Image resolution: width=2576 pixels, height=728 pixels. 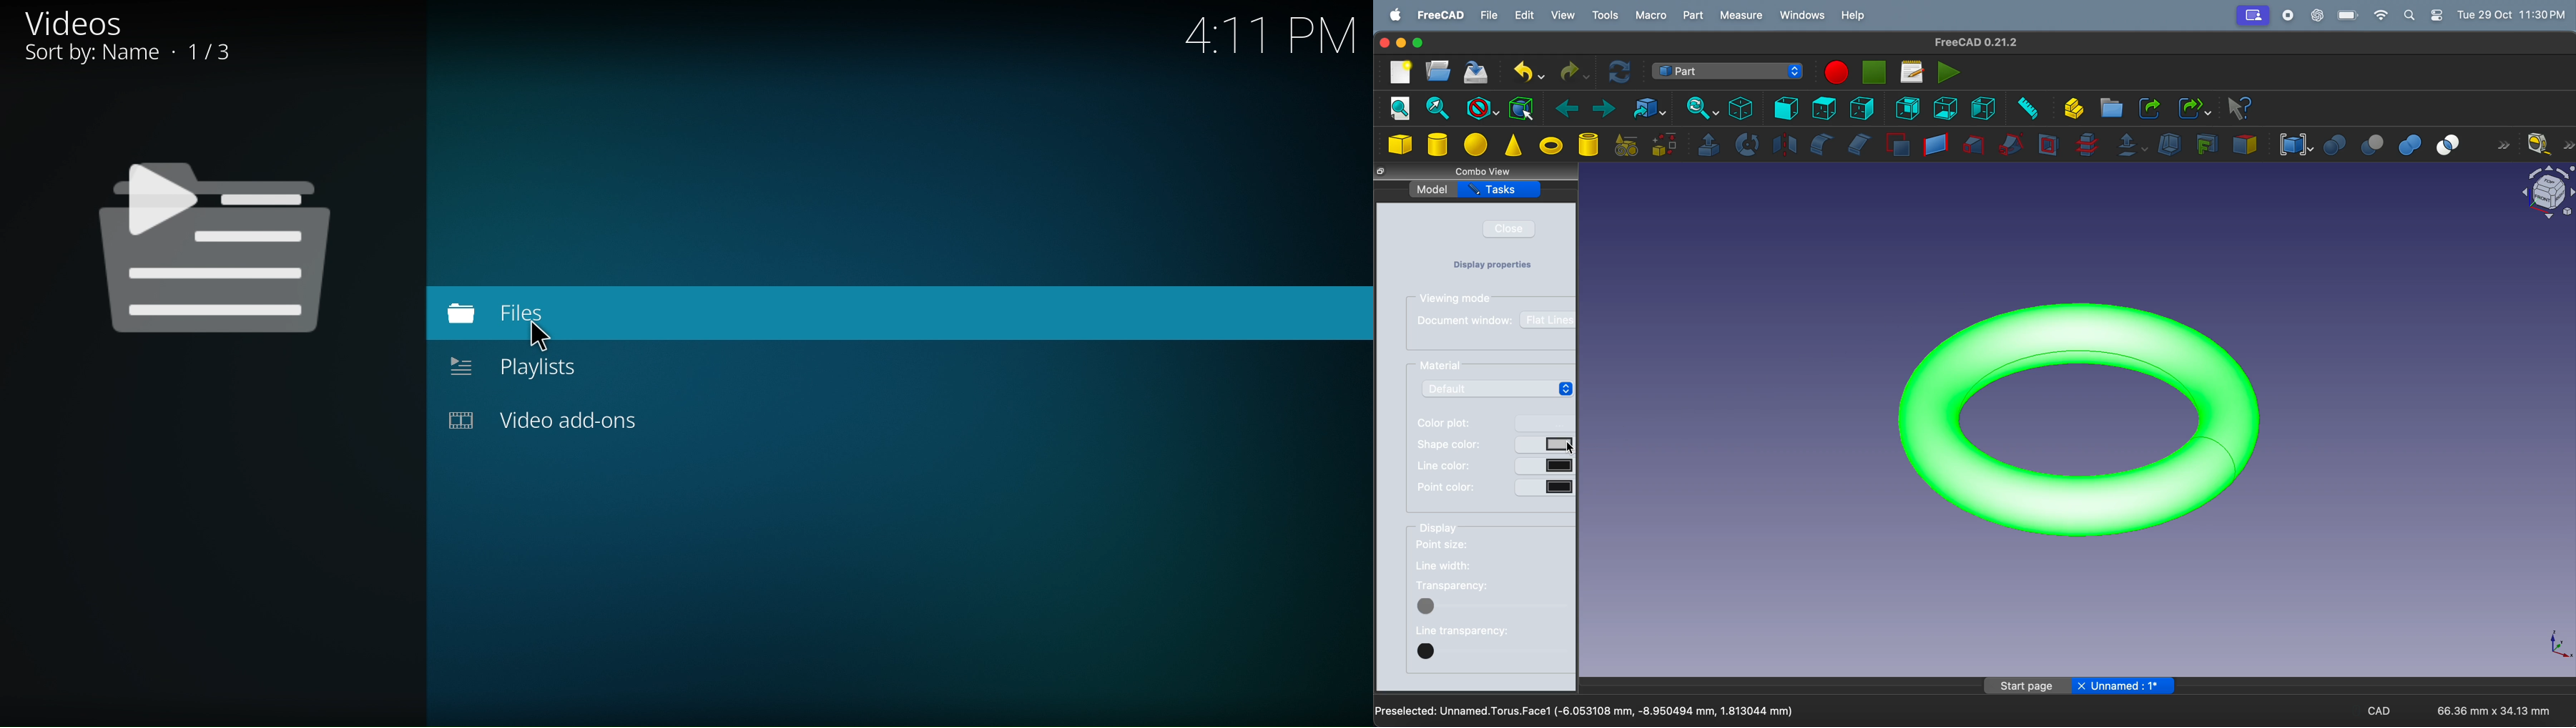 What do you see at coordinates (1269, 38) in the screenshot?
I see `4:11 PM` at bounding box center [1269, 38].